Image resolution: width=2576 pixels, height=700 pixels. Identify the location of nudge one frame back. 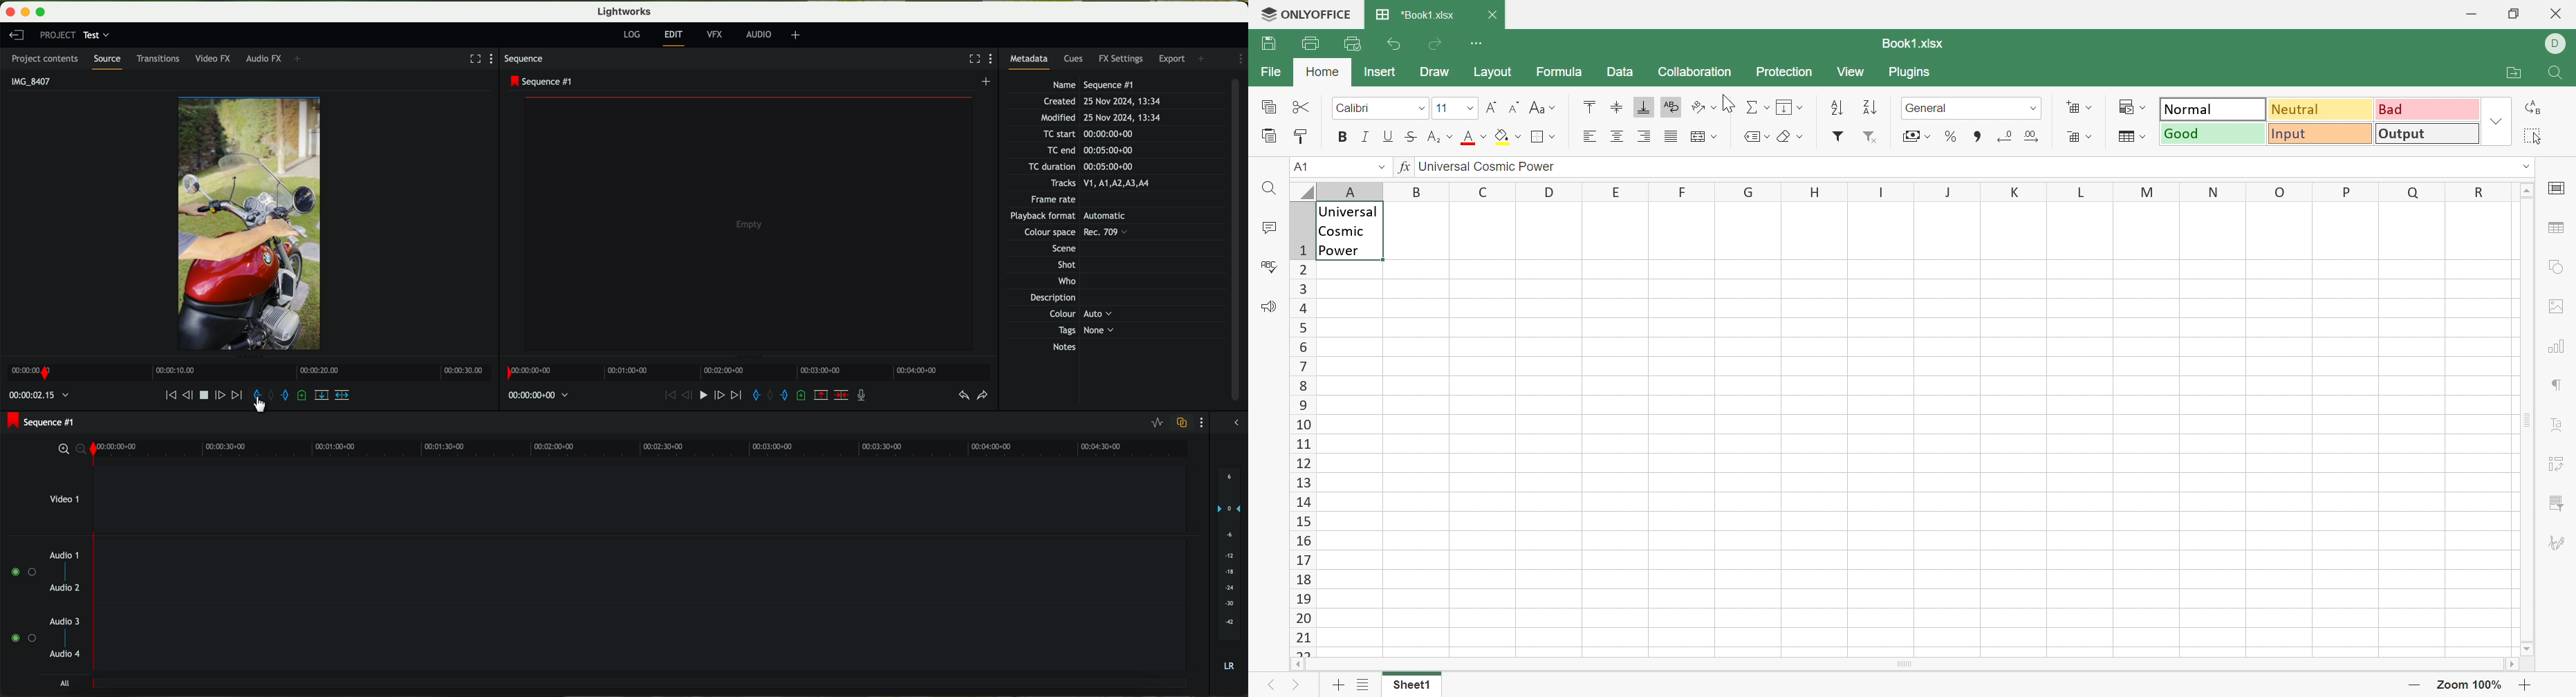
(190, 394).